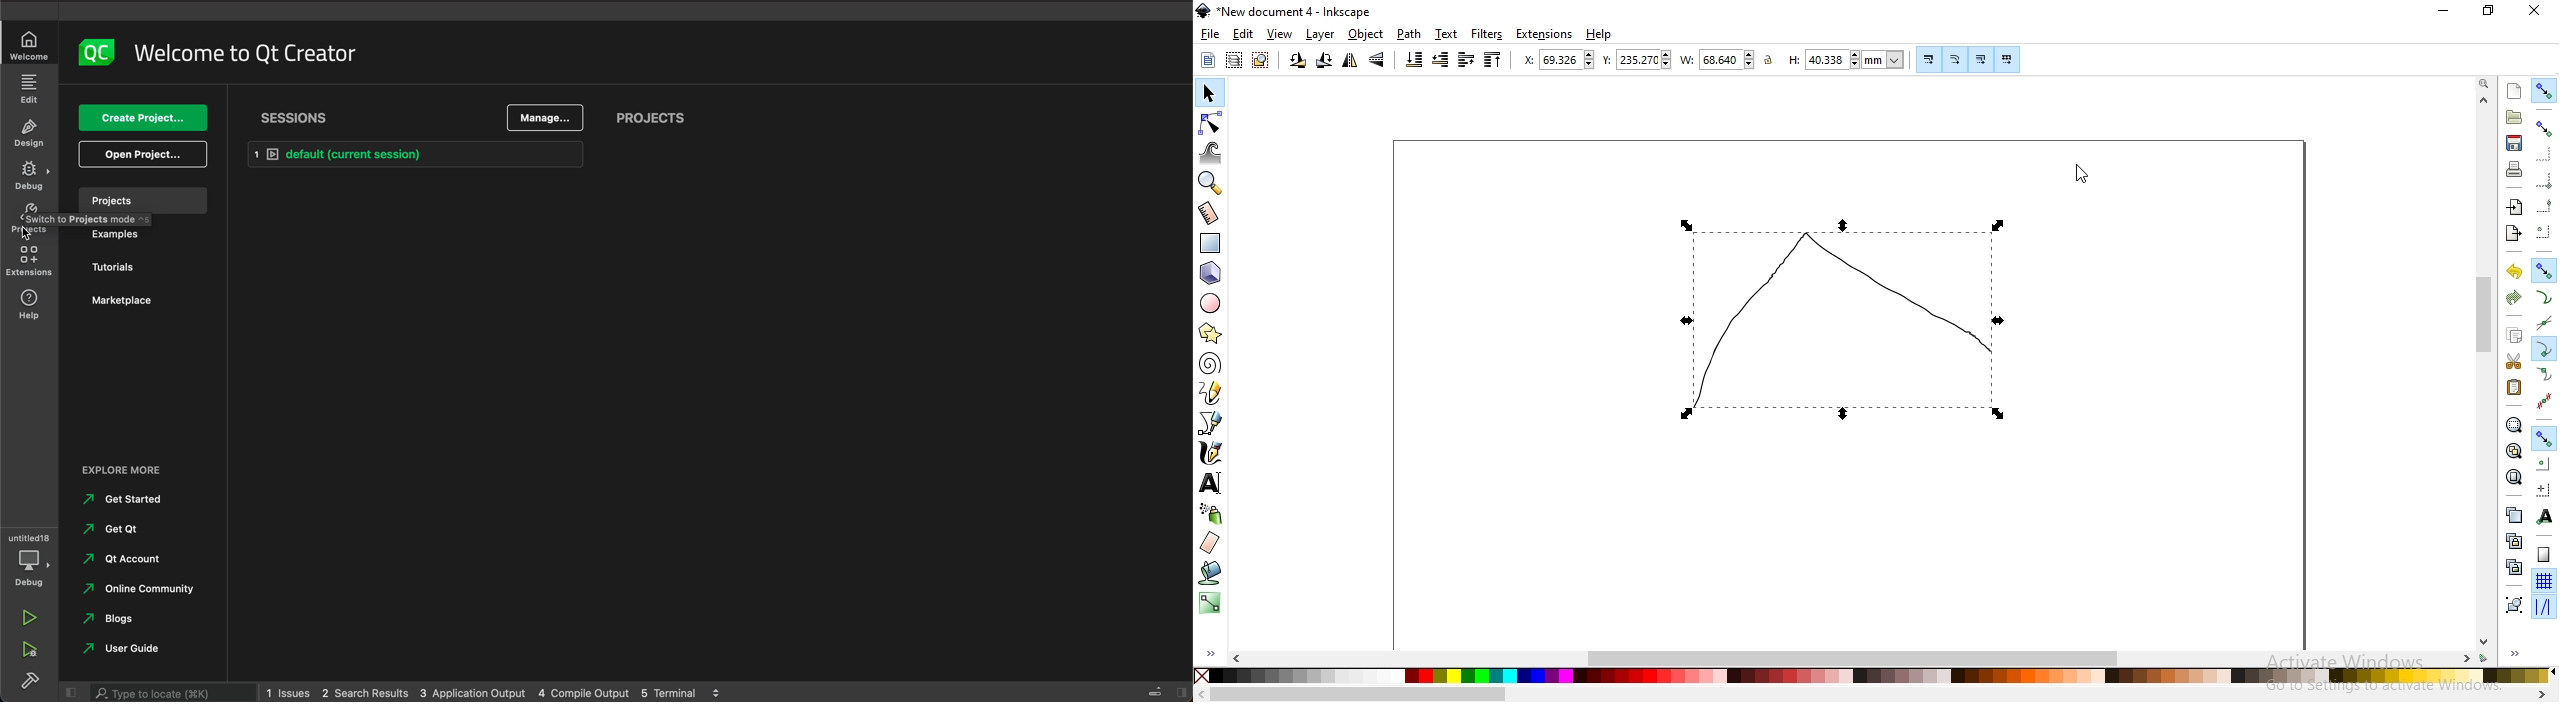 The image size is (2576, 728). What do you see at coordinates (1349, 62) in the screenshot?
I see `flip horizontally` at bounding box center [1349, 62].